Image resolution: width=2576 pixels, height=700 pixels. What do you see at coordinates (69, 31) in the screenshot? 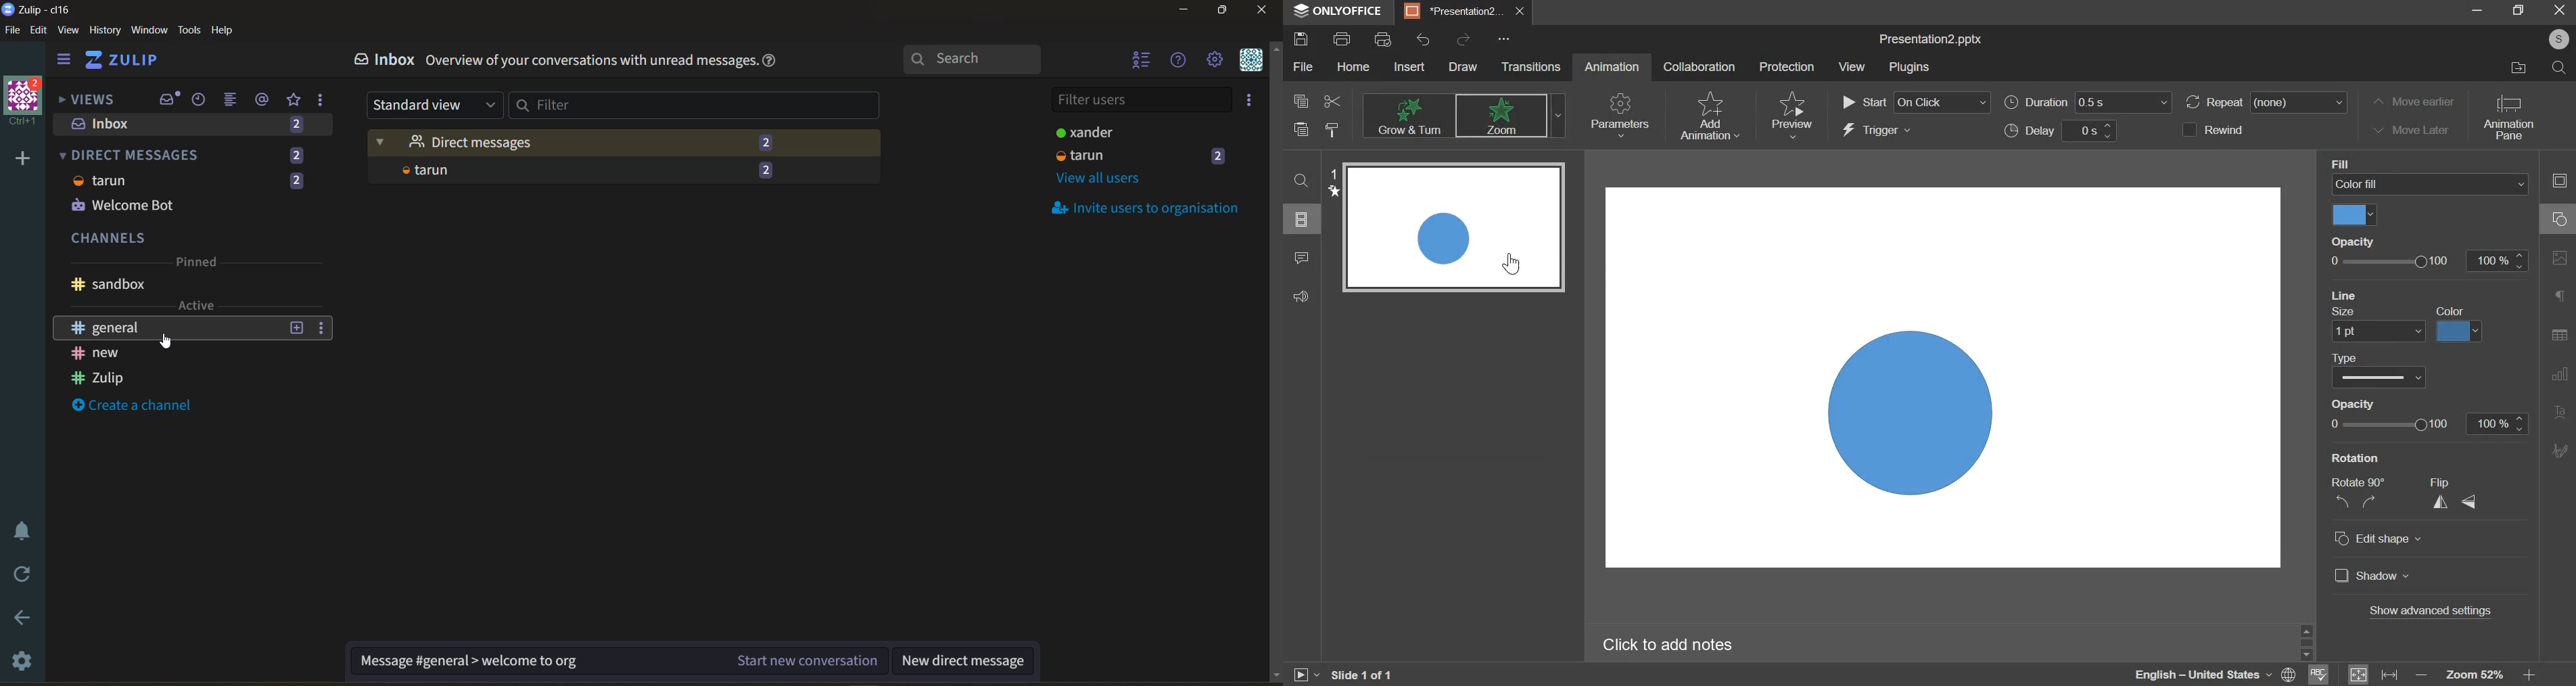
I see `view` at bounding box center [69, 31].